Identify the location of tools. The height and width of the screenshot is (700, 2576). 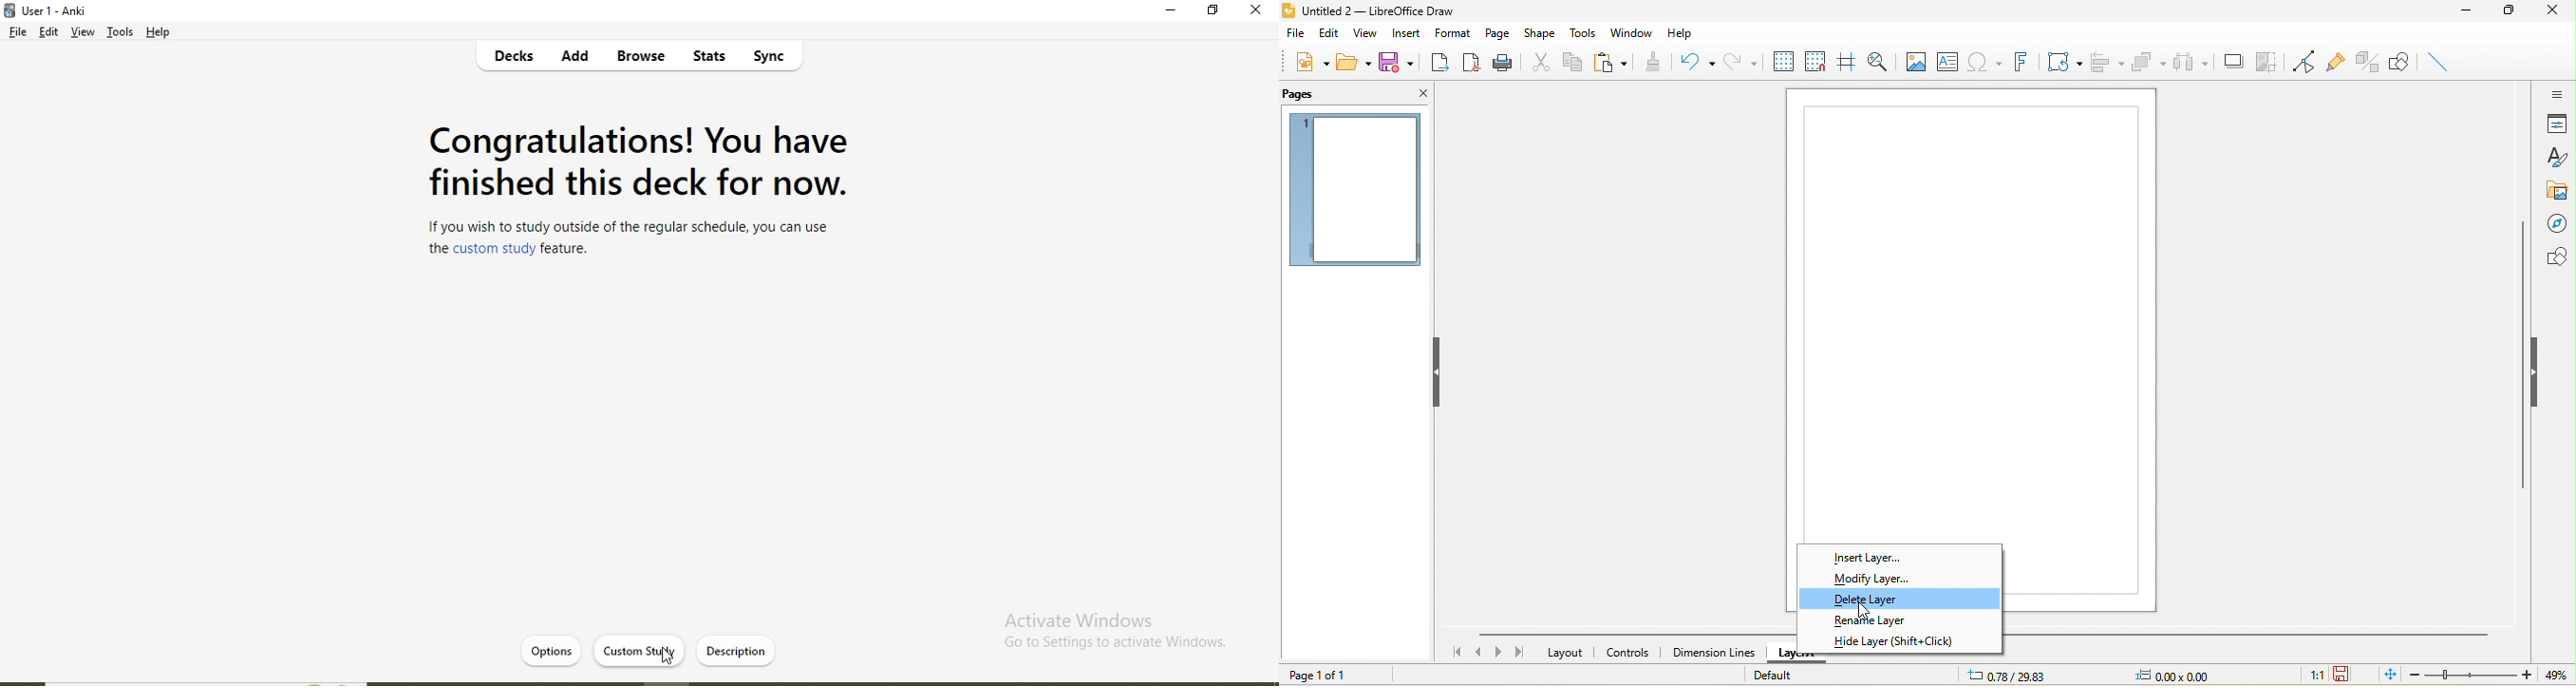
(120, 35).